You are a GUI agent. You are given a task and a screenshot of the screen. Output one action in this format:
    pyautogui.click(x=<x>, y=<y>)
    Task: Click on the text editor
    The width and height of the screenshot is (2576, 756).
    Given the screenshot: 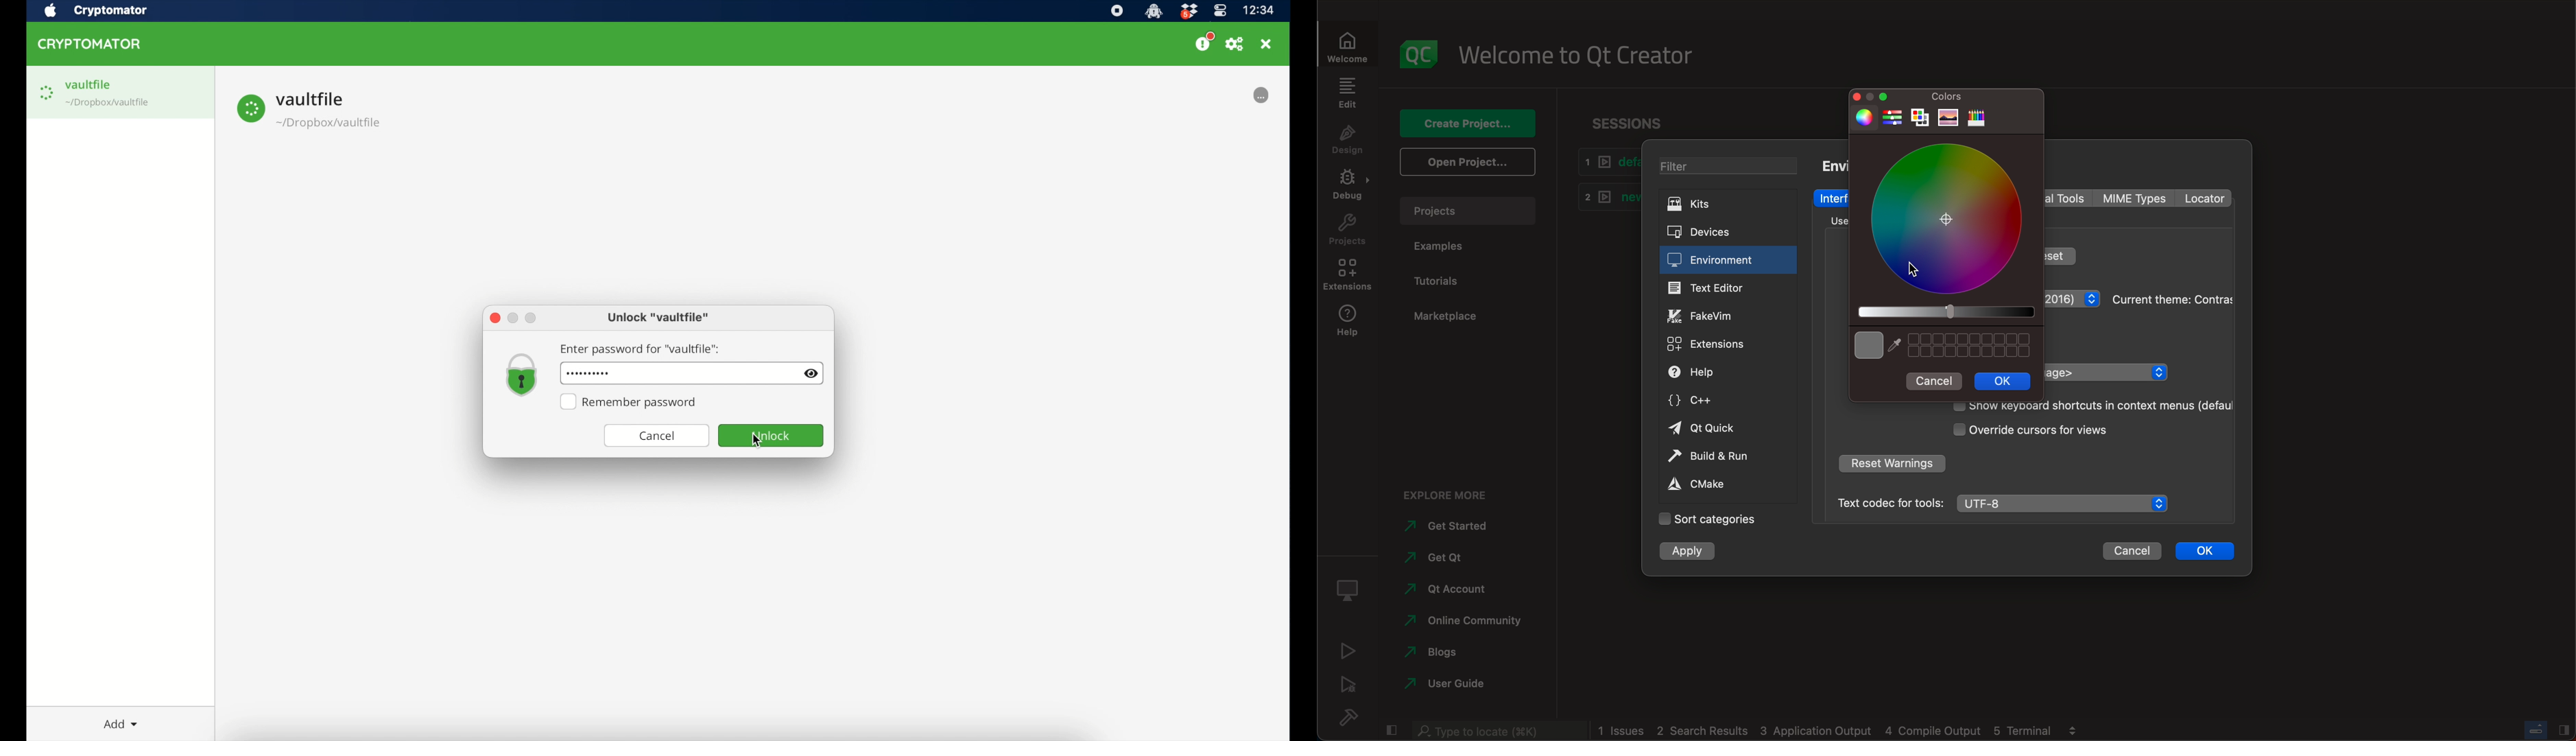 What is the action you would take?
    pyautogui.click(x=1728, y=287)
    